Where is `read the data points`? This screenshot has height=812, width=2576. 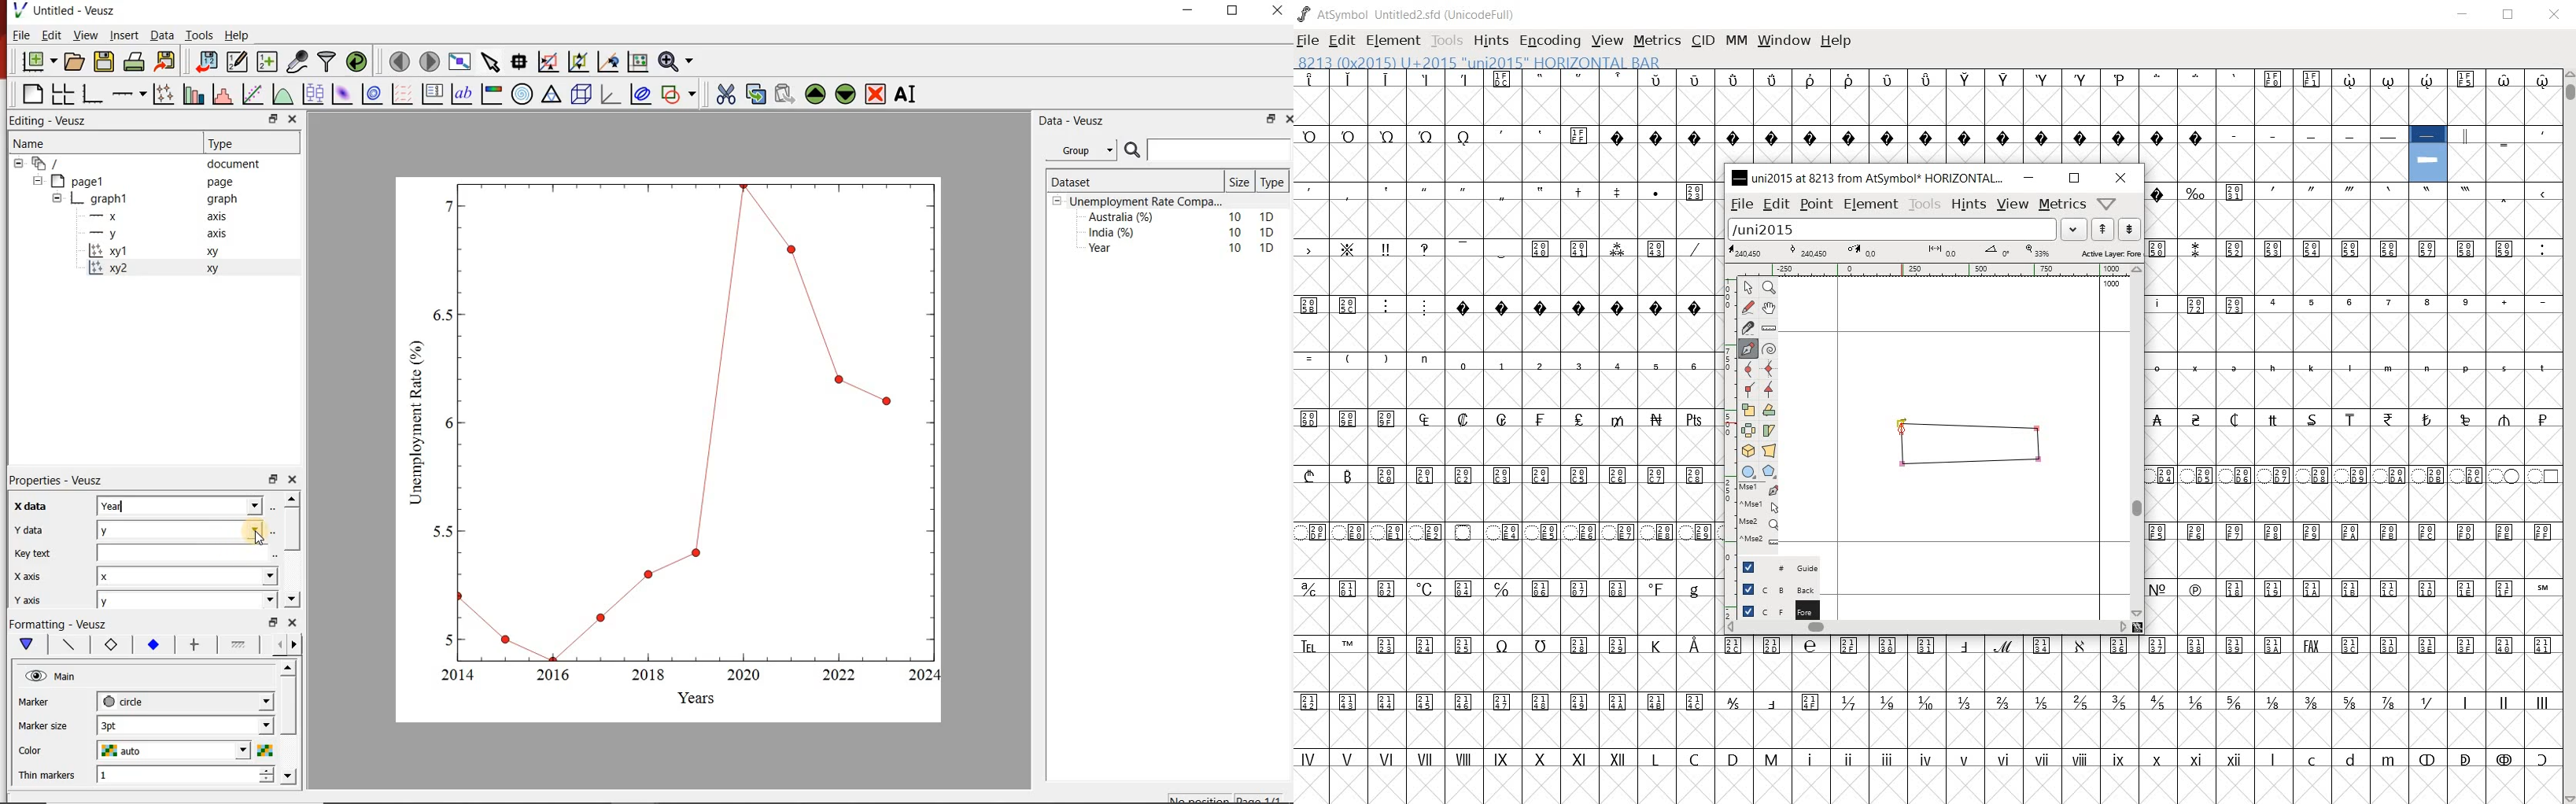 read the data points is located at coordinates (521, 61).